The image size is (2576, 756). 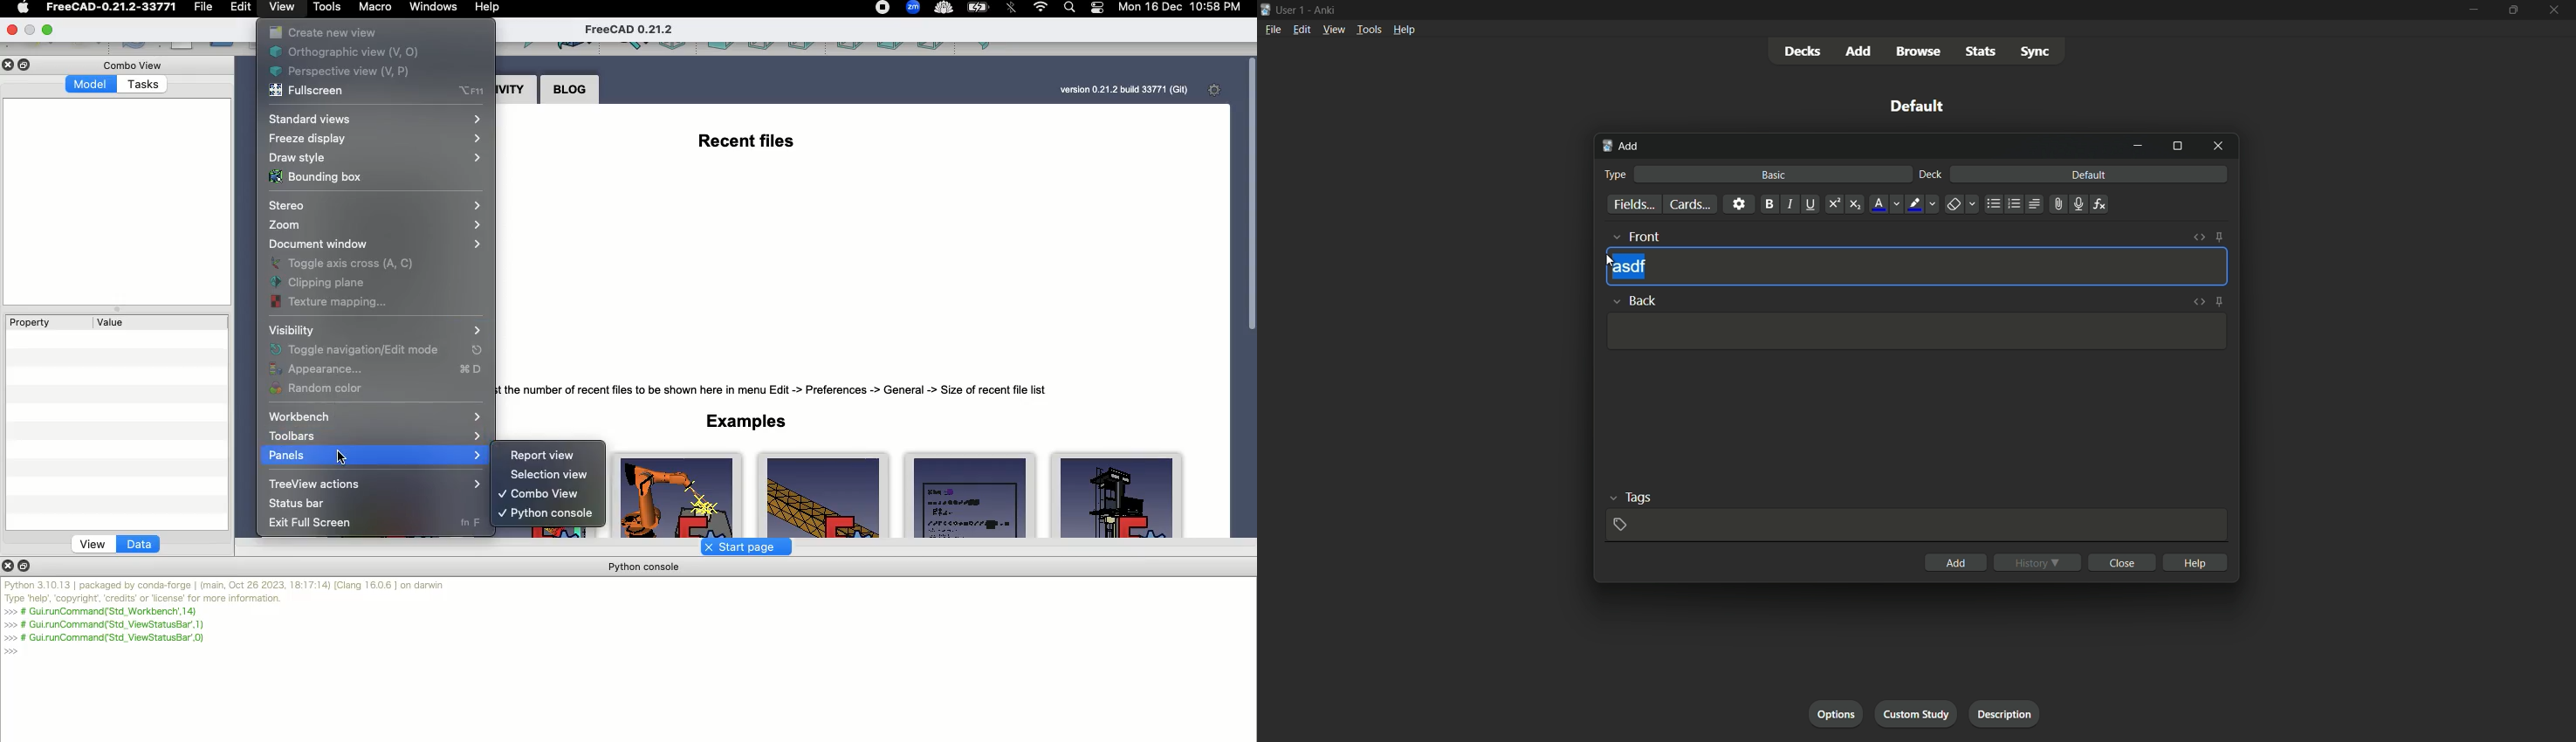 What do you see at coordinates (2038, 562) in the screenshot?
I see `history` at bounding box center [2038, 562].